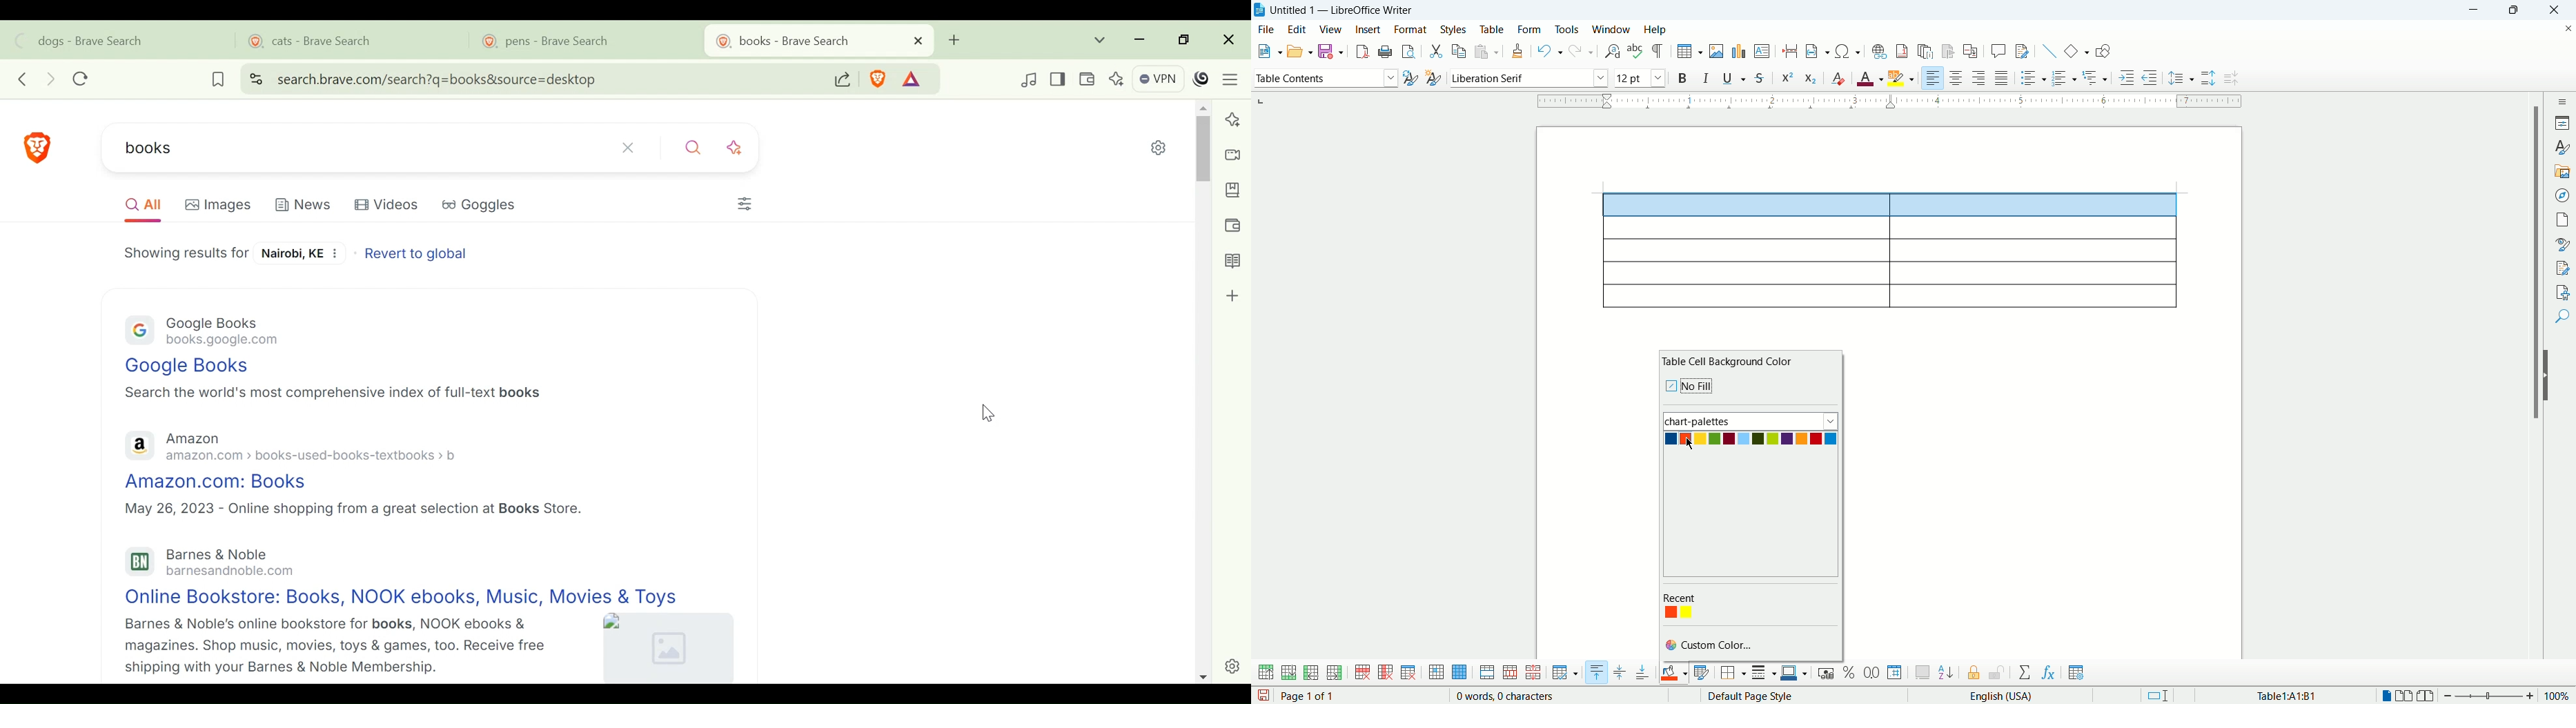 This screenshot has height=728, width=2576. I want to click on paste, so click(1486, 51).